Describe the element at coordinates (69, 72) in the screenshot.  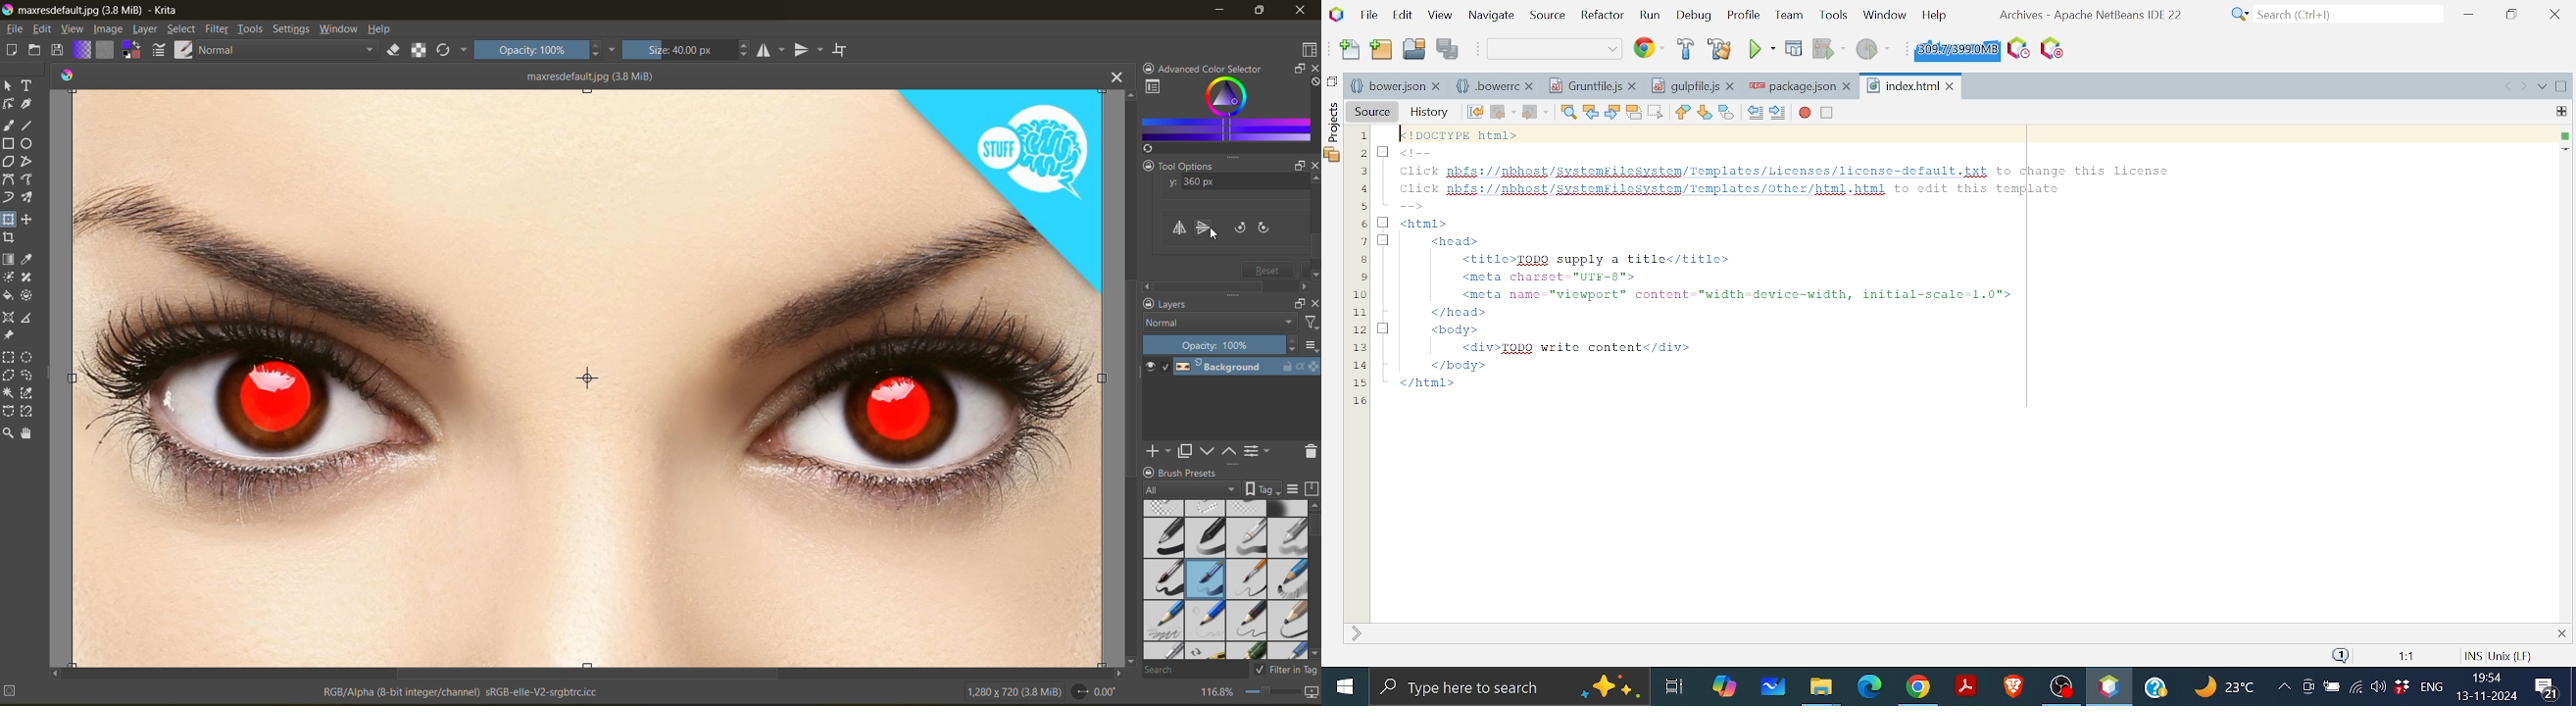
I see `colors` at that location.